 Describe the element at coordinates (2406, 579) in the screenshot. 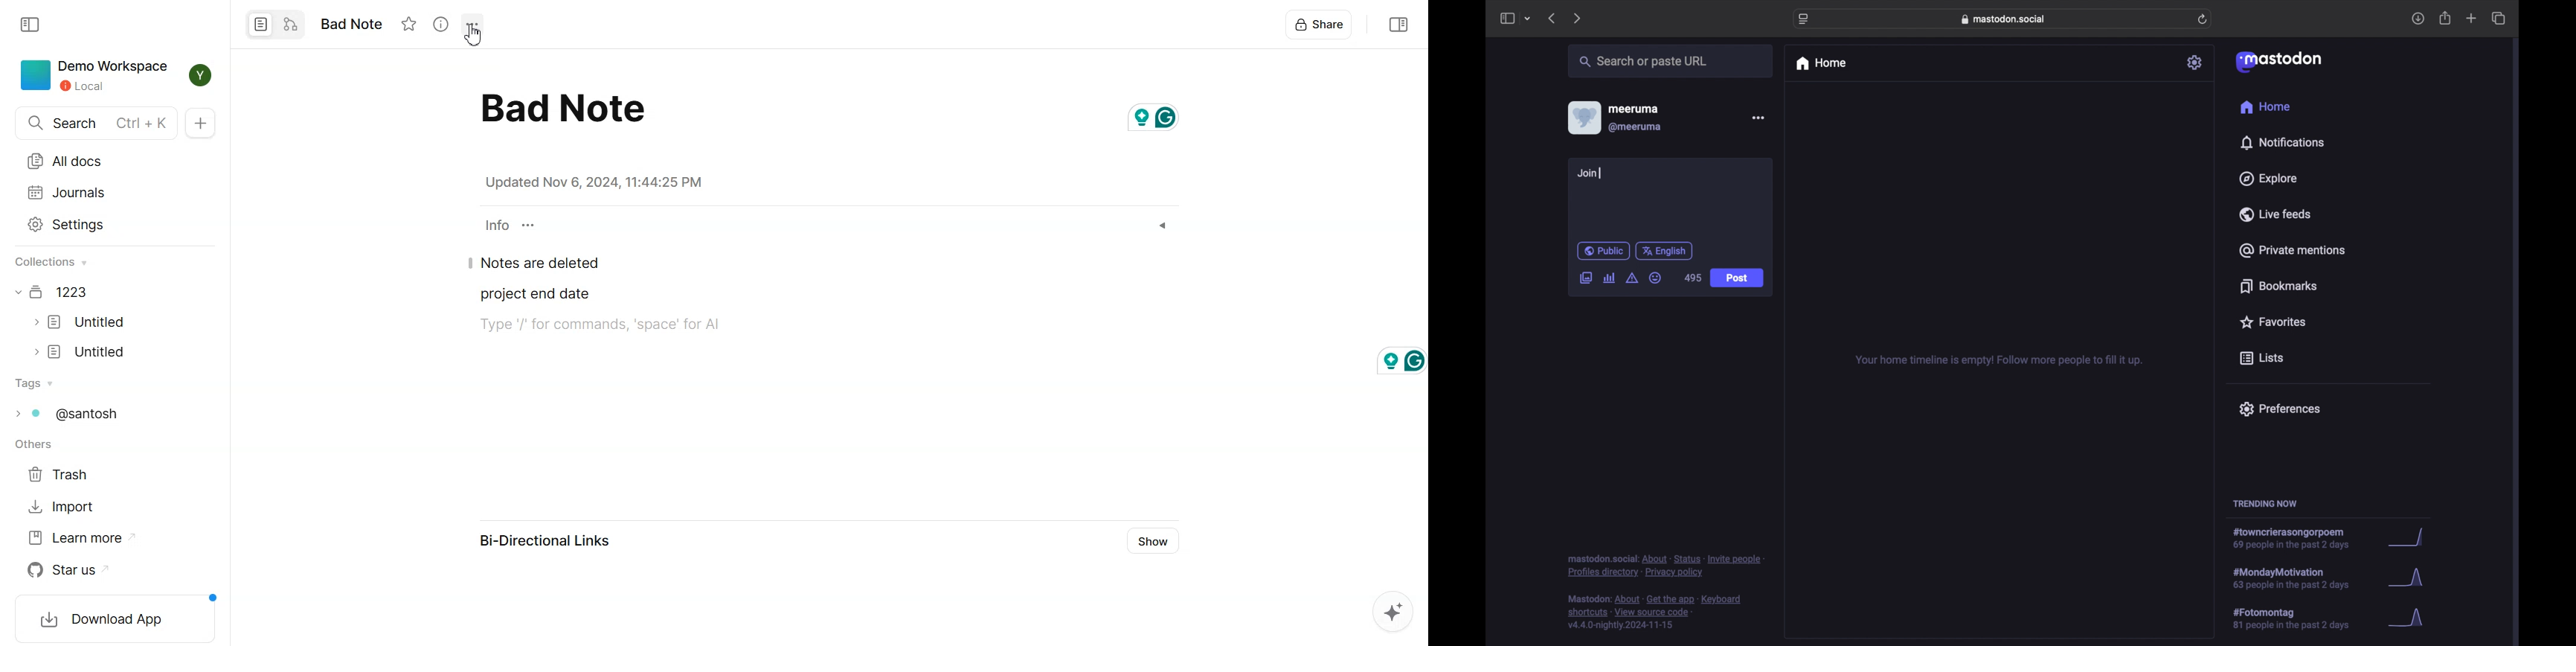

I see `graph` at that location.